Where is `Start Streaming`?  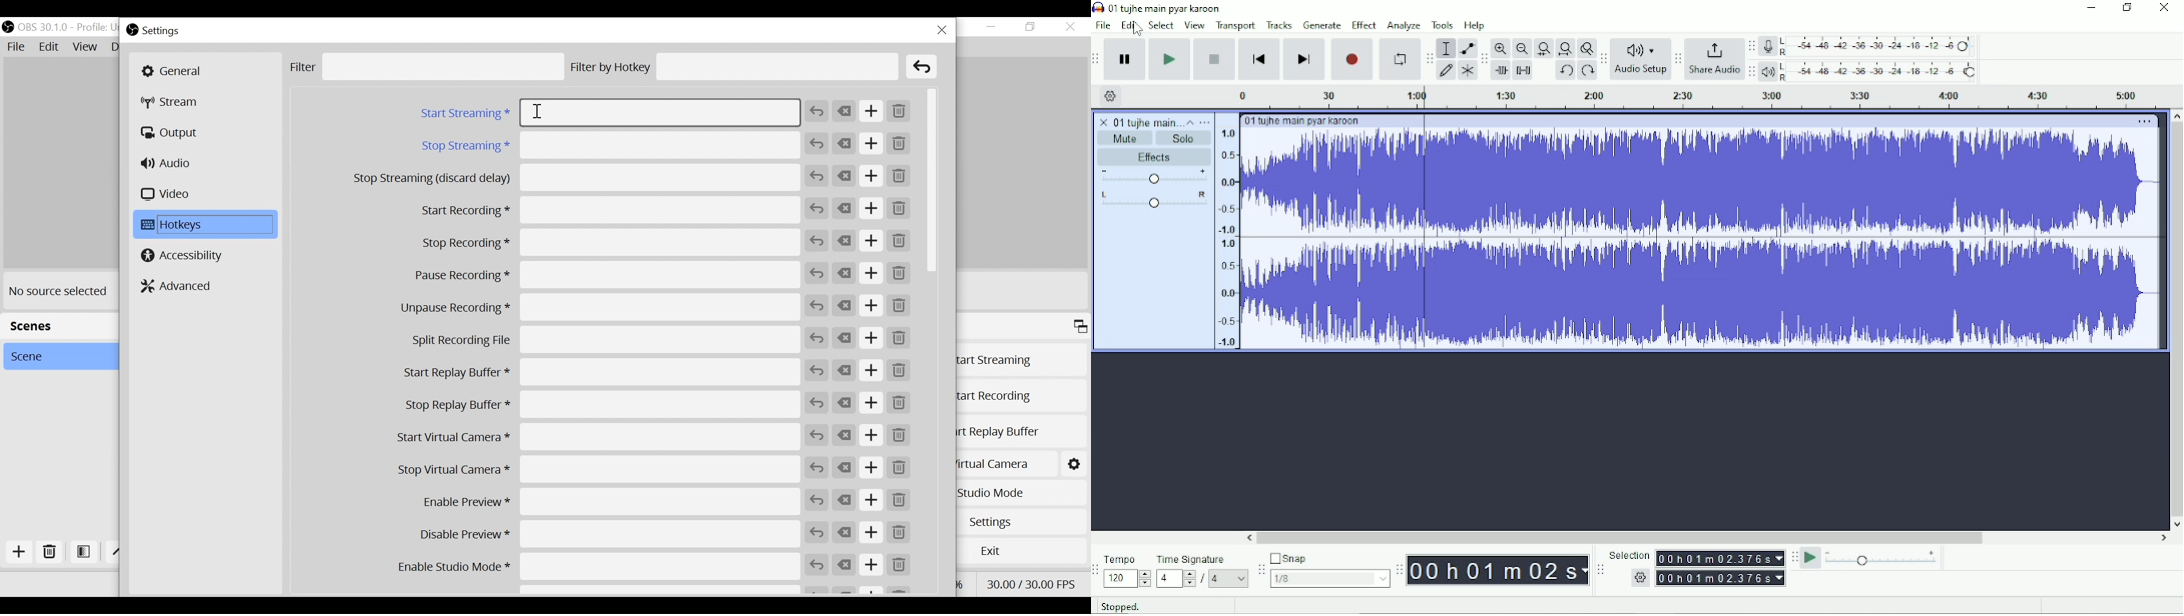 Start Streaming is located at coordinates (609, 112).